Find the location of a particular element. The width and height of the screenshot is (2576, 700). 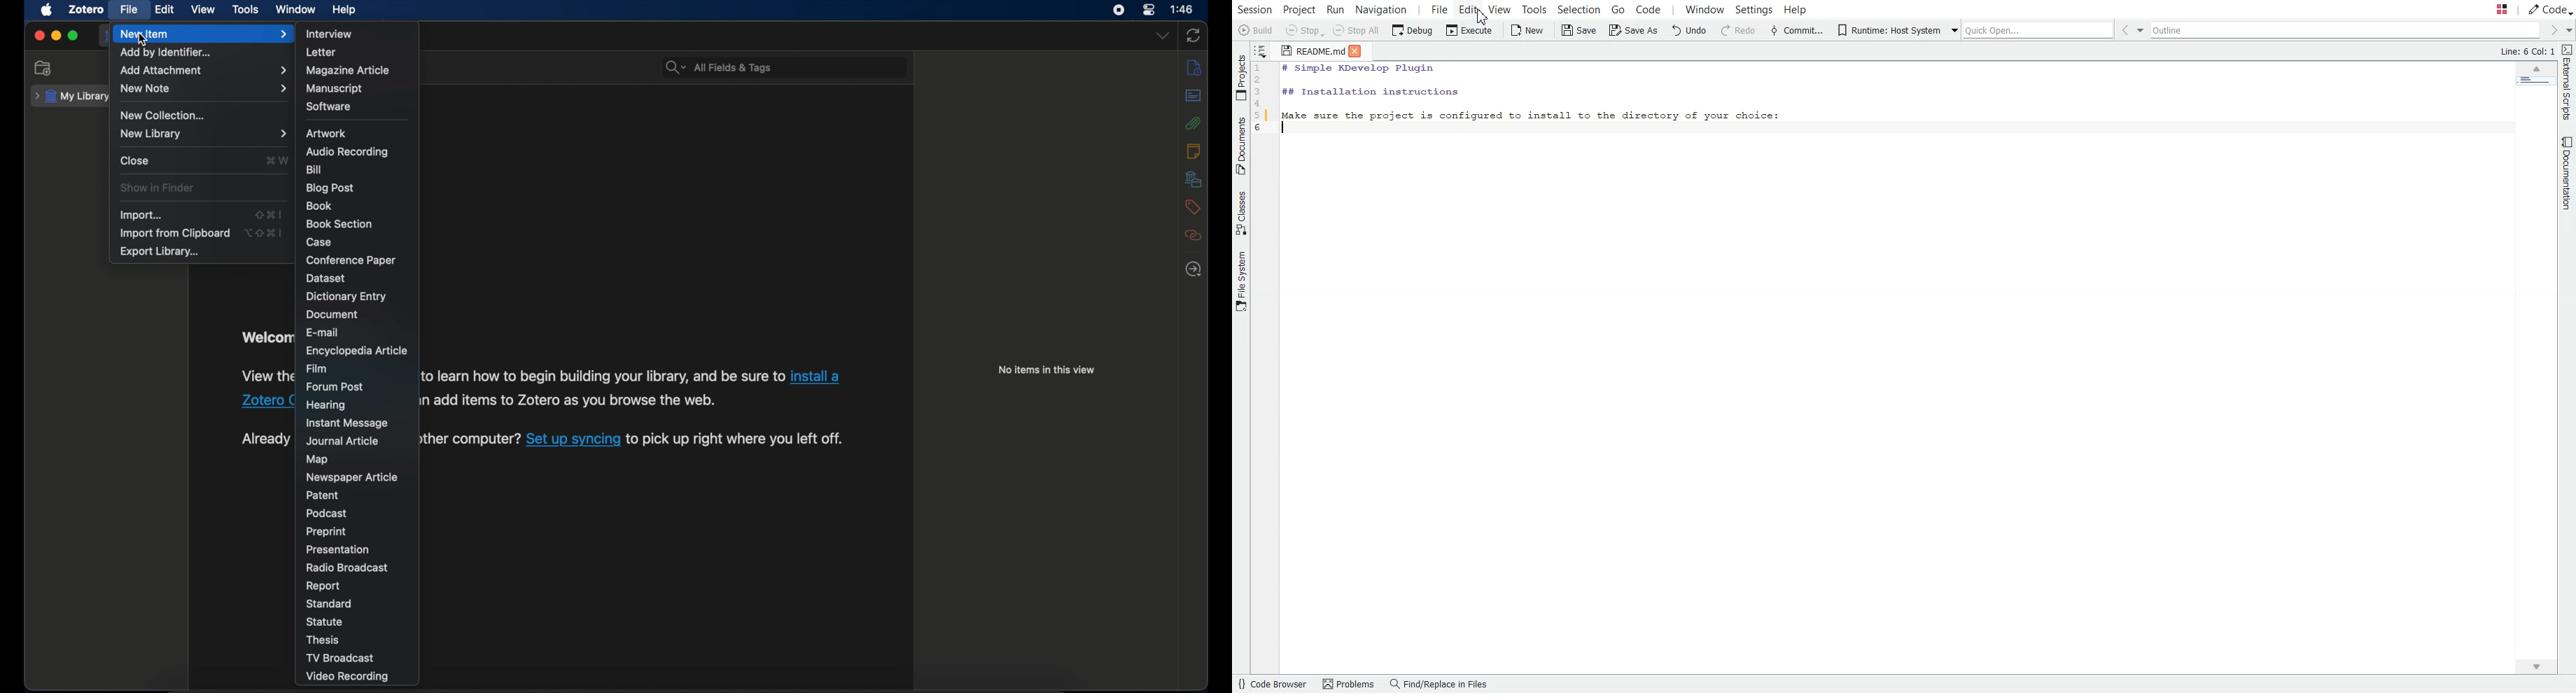

minimize is located at coordinates (55, 36).